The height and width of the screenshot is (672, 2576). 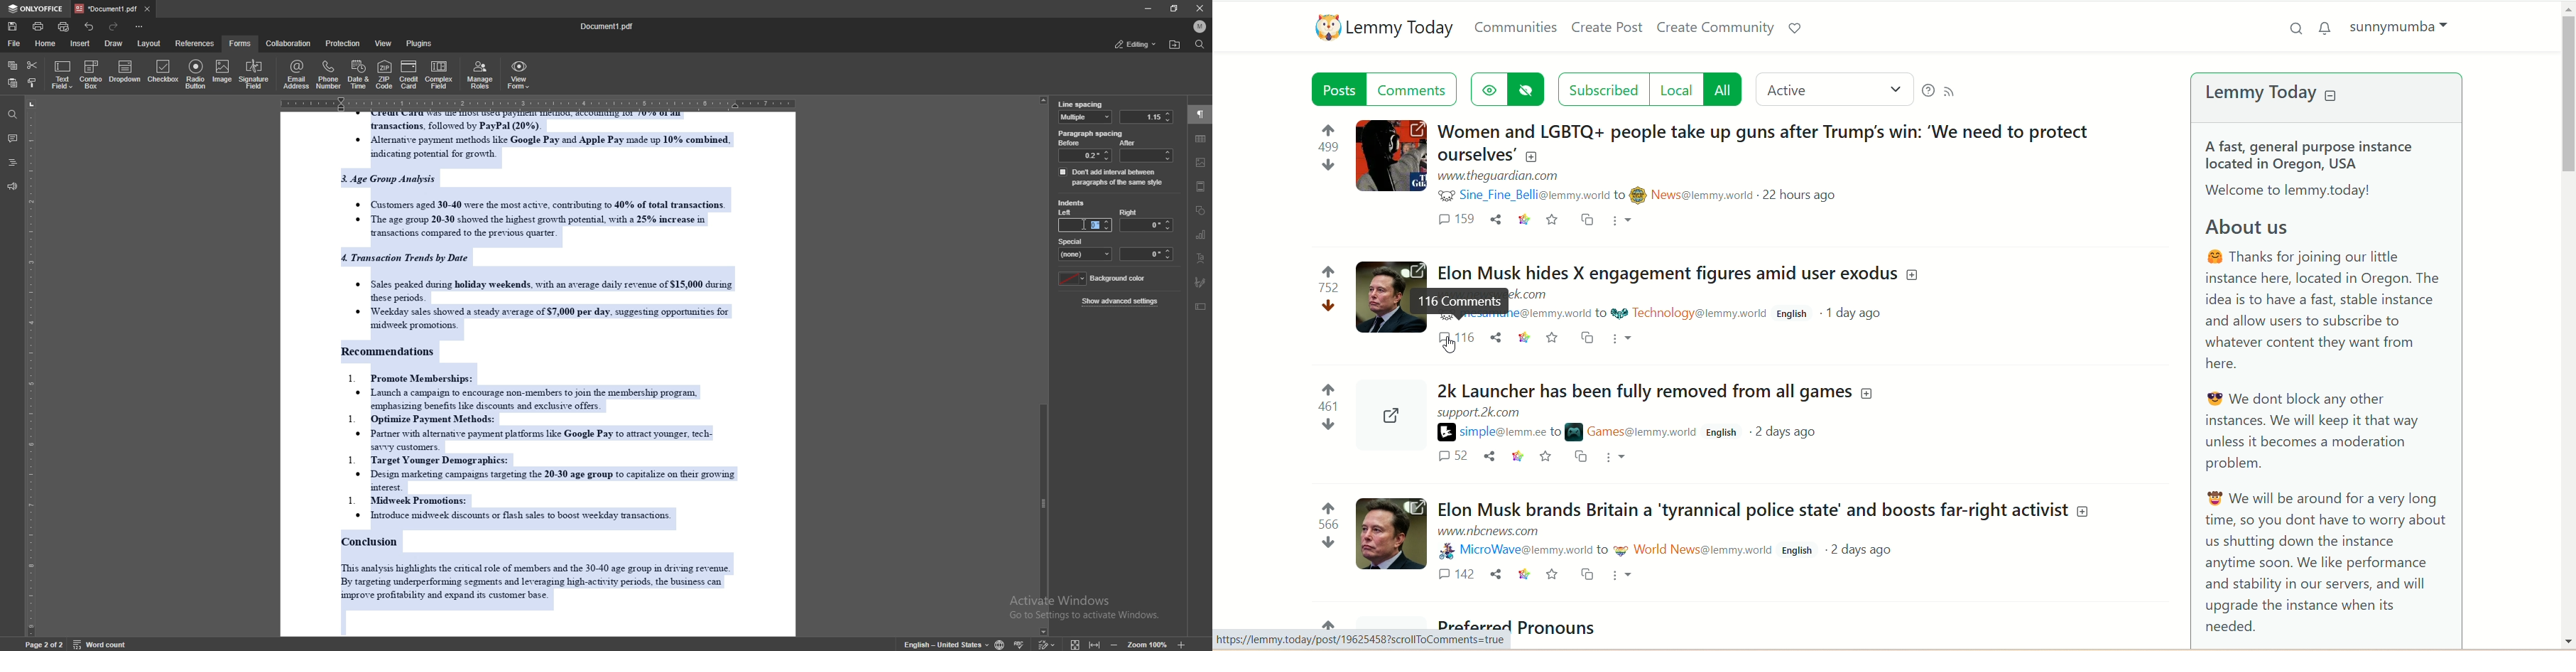 What do you see at coordinates (1797, 28) in the screenshot?
I see `support lemmy` at bounding box center [1797, 28].